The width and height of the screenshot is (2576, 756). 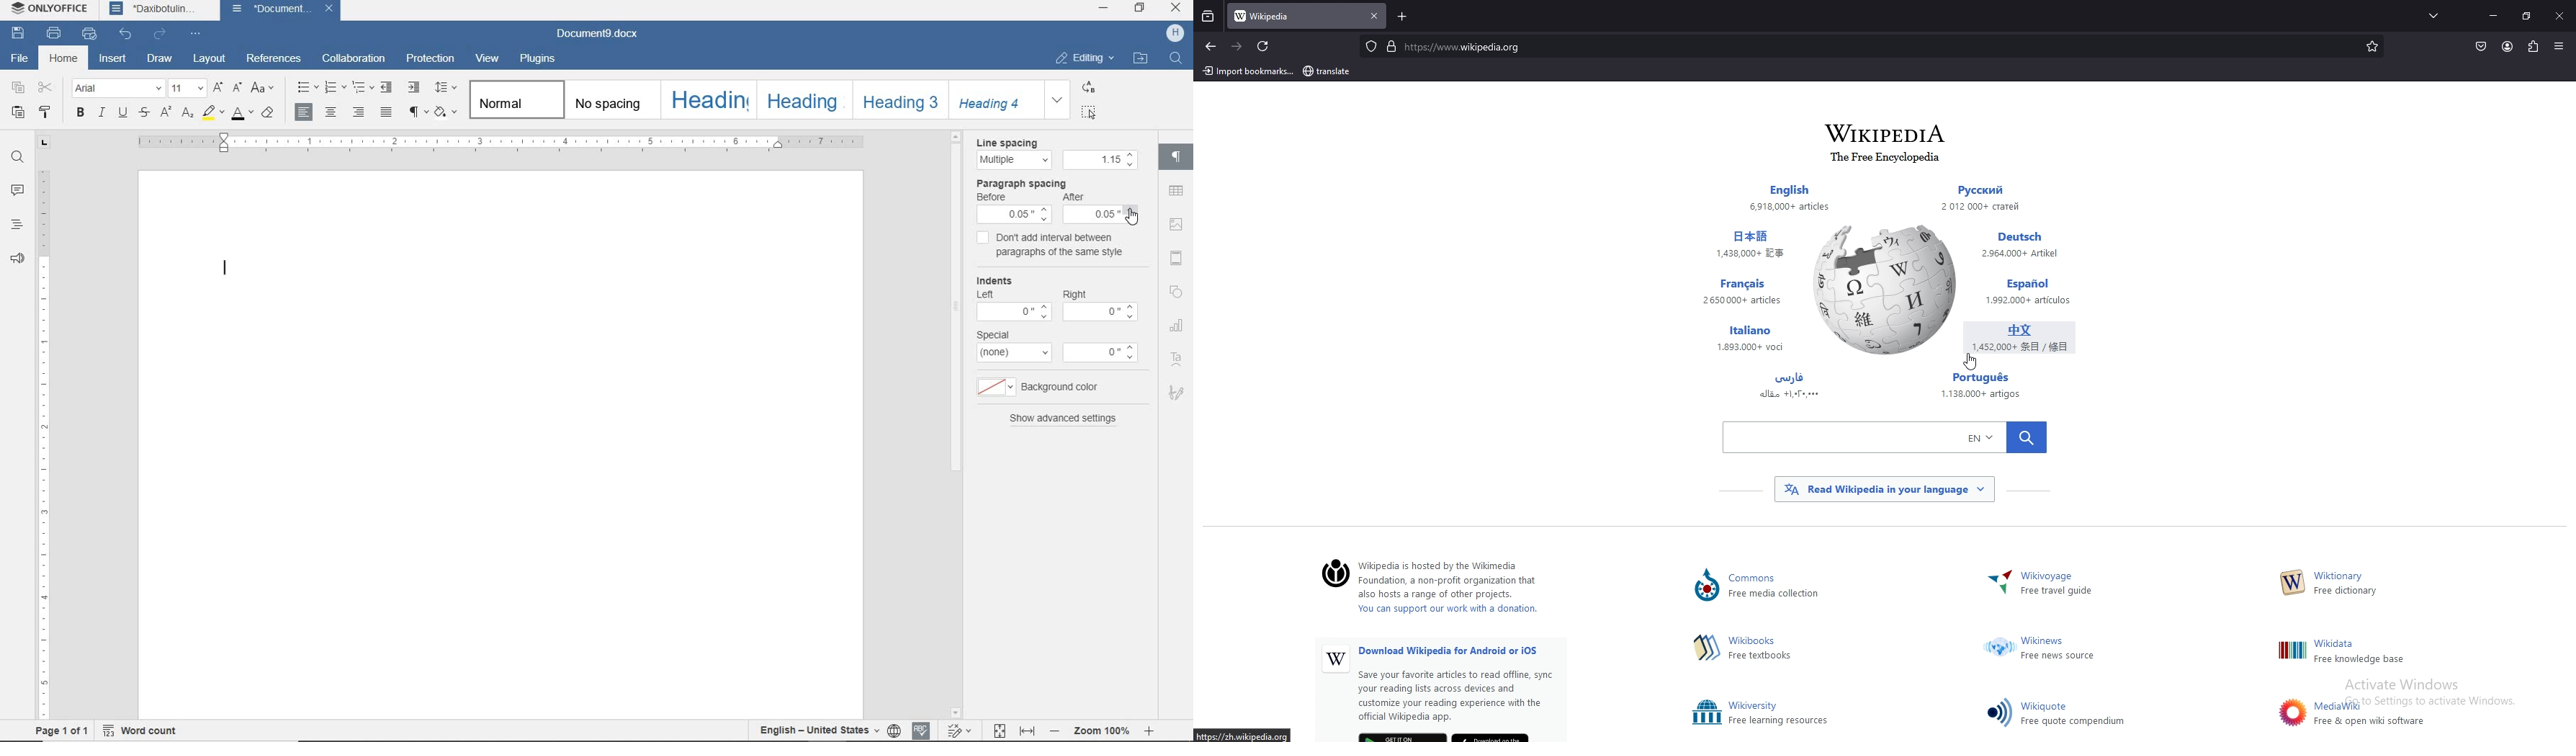 What do you see at coordinates (337, 88) in the screenshot?
I see `numbering` at bounding box center [337, 88].